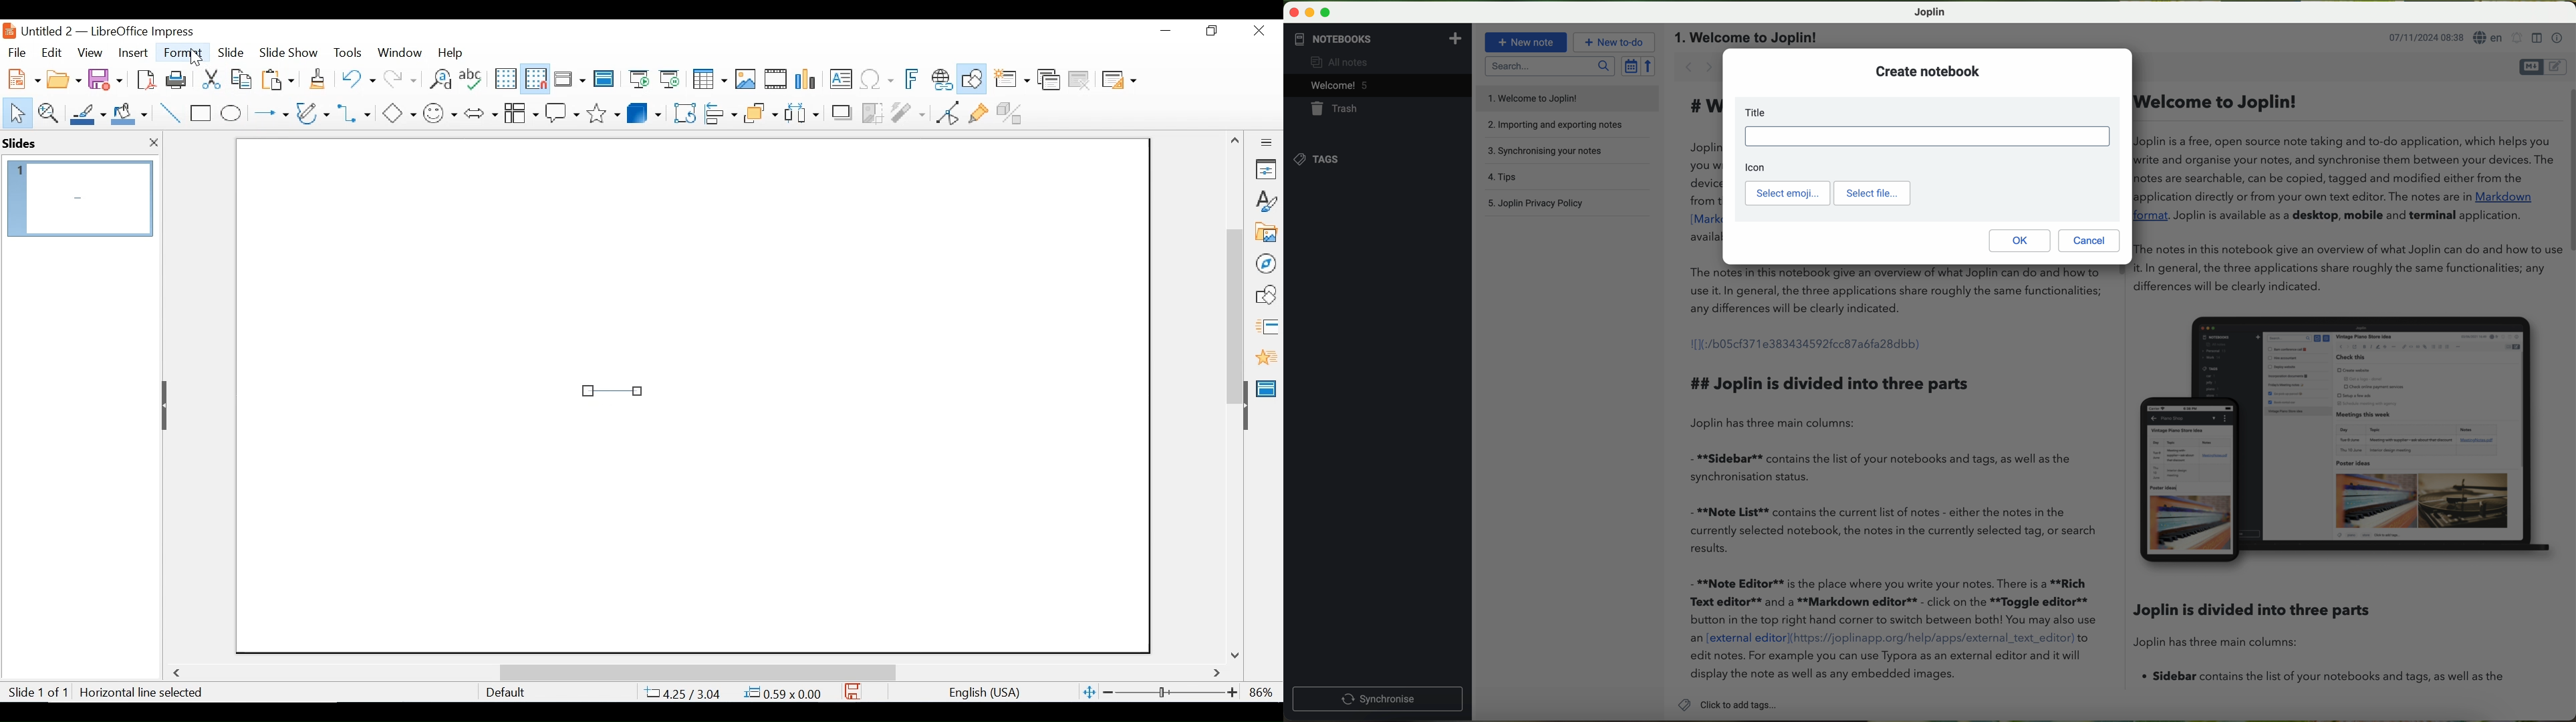  What do you see at coordinates (130, 114) in the screenshot?
I see `Fill Color` at bounding box center [130, 114].